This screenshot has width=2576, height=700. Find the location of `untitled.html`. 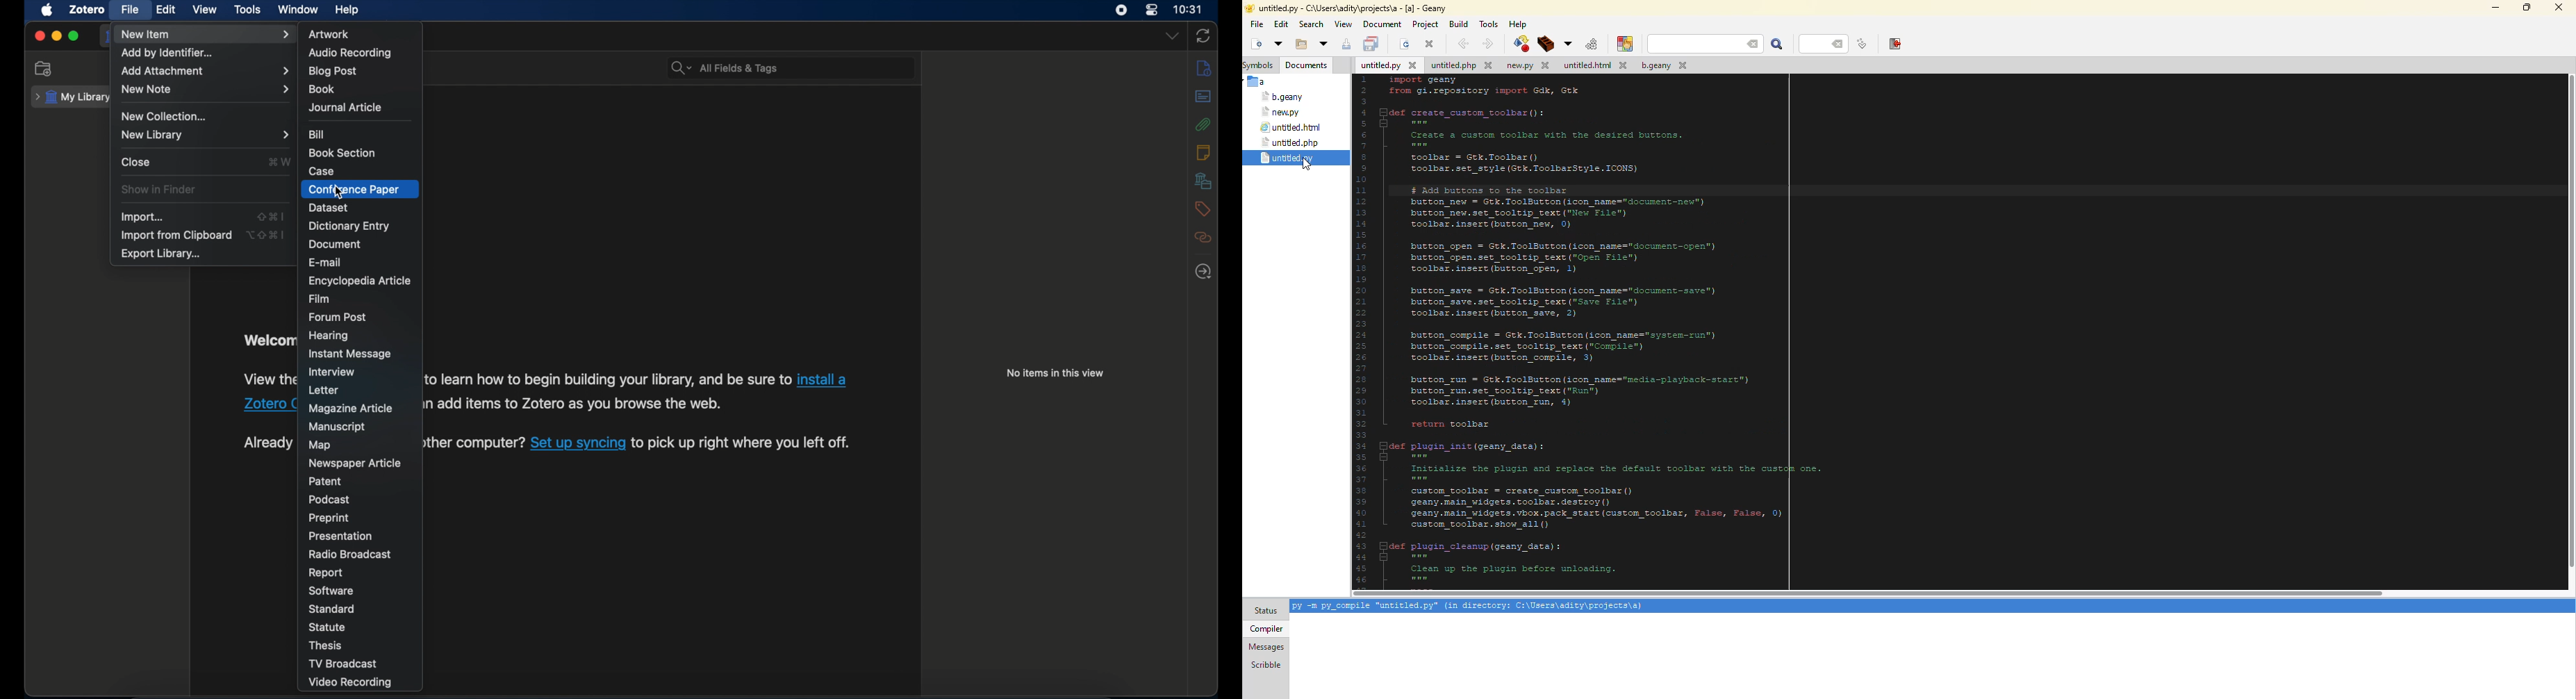

untitled.html is located at coordinates (1596, 65).